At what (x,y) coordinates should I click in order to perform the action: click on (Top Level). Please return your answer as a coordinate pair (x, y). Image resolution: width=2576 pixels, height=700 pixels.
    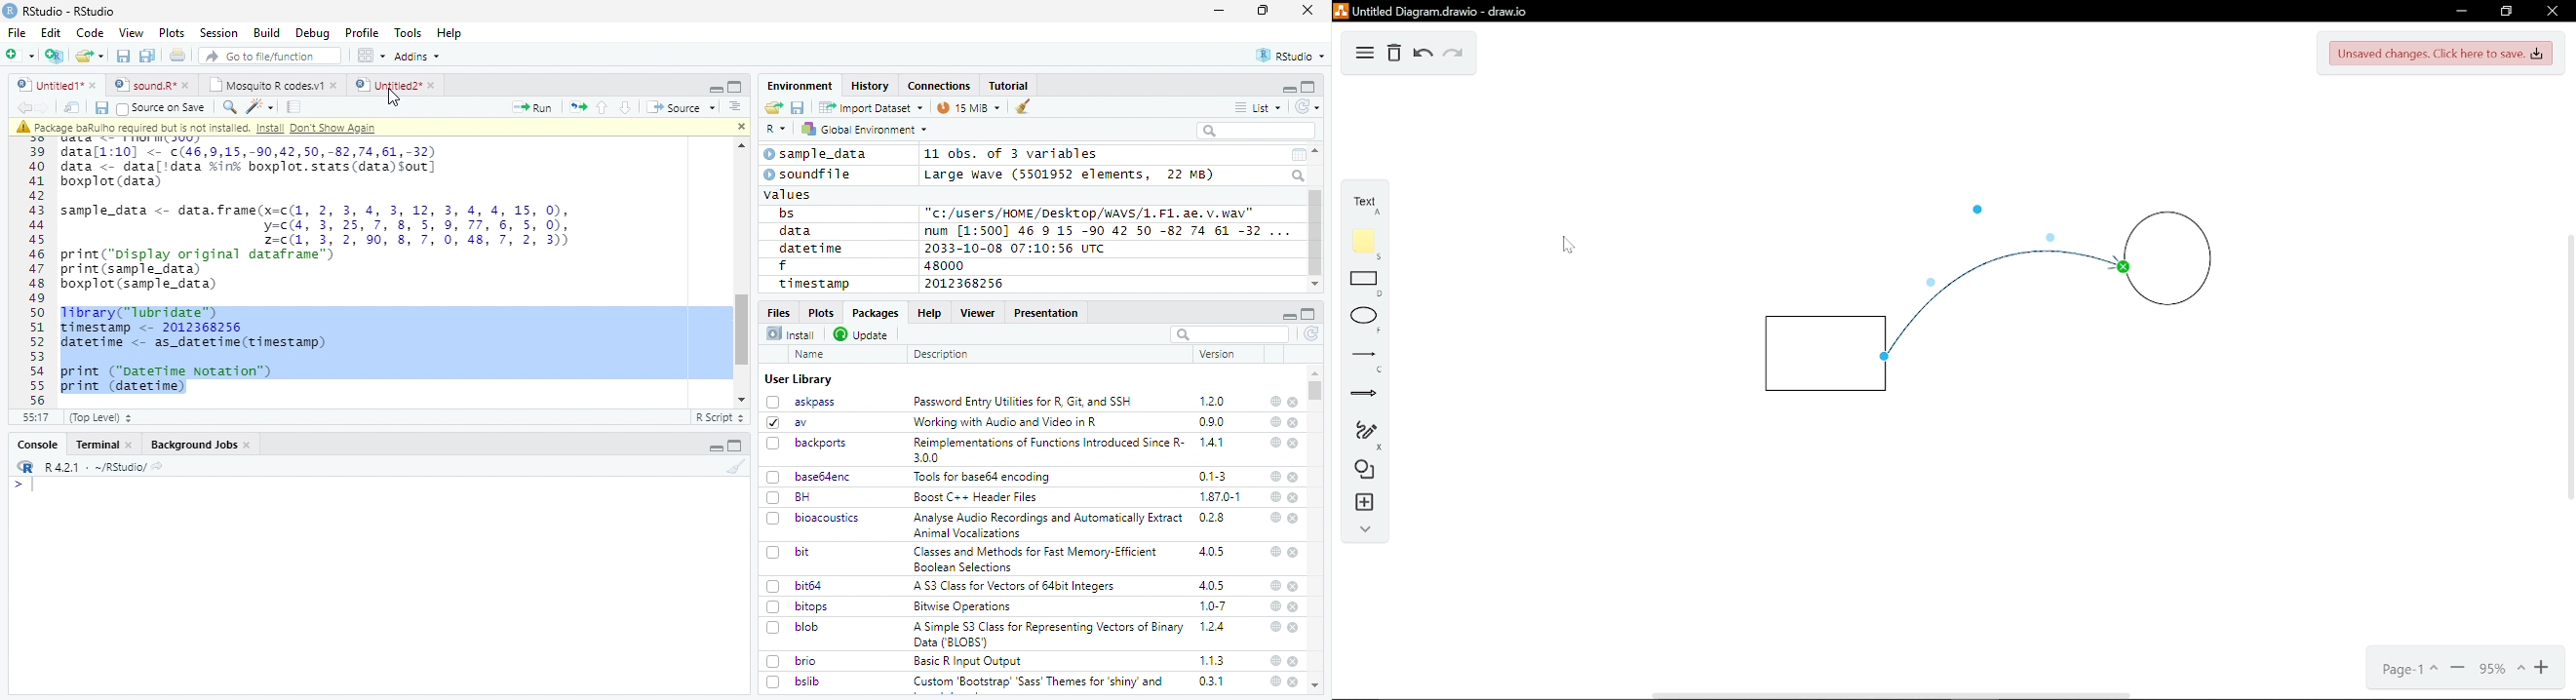
    Looking at the image, I should click on (99, 417).